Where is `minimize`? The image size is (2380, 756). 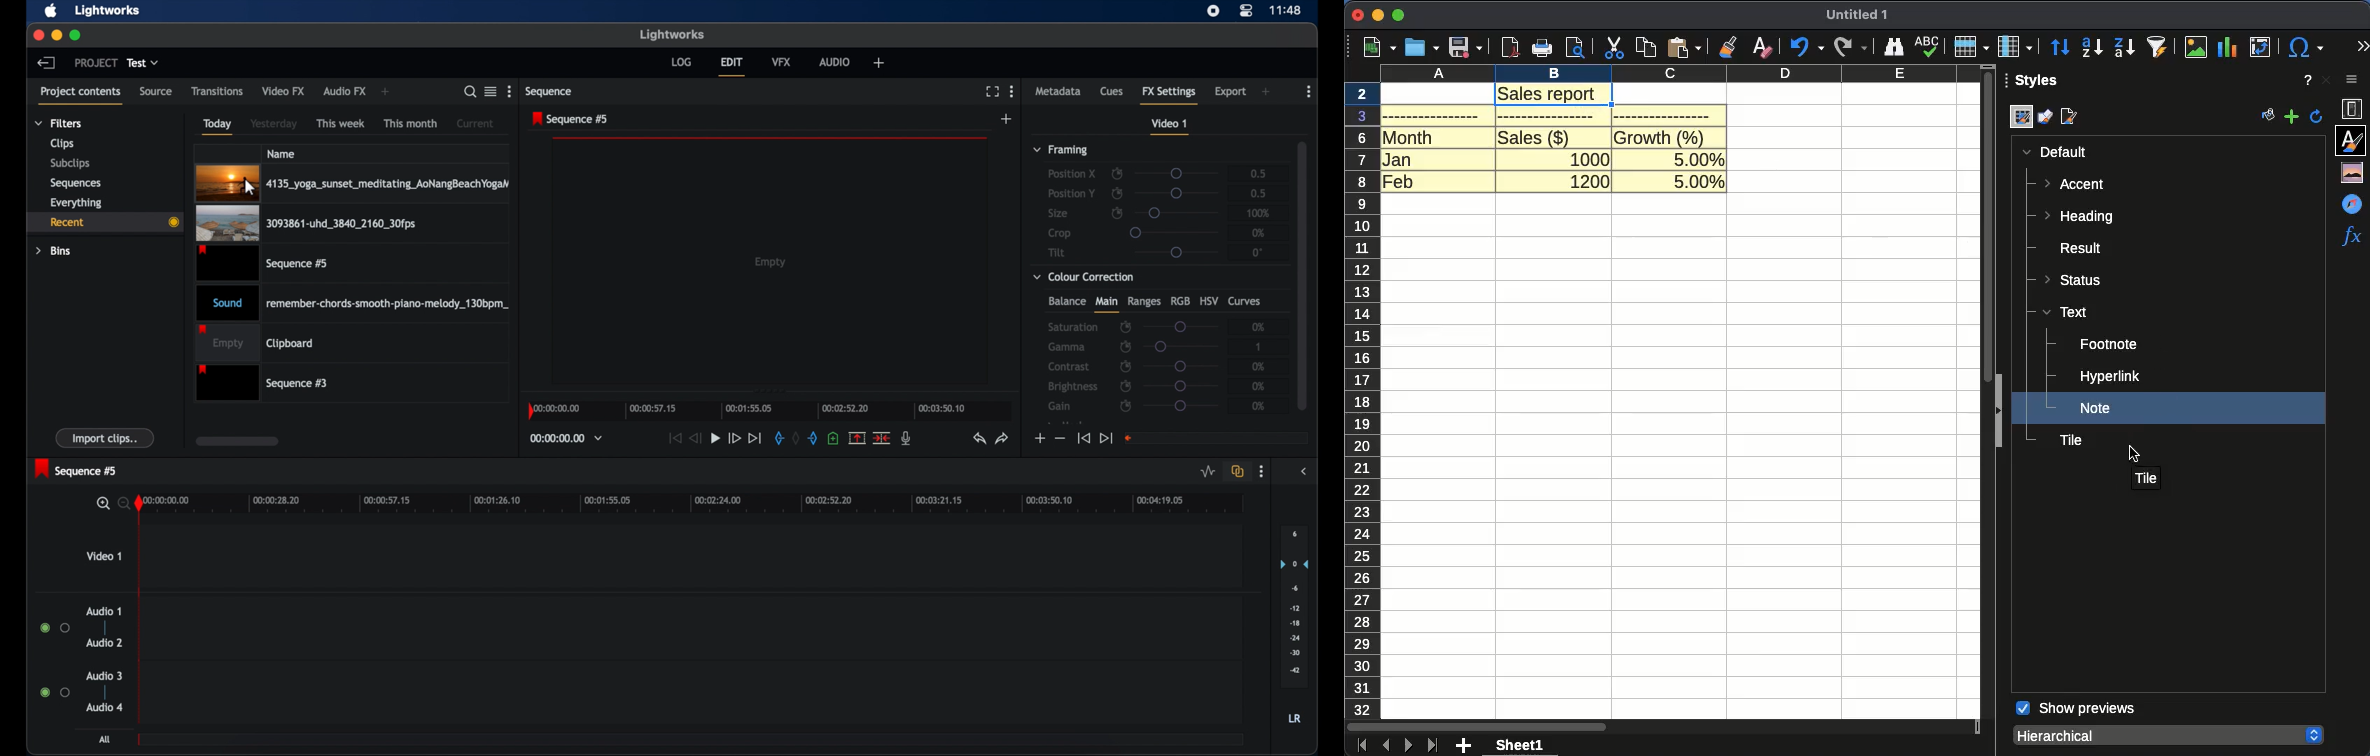 minimize is located at coordinates (1377, 16).